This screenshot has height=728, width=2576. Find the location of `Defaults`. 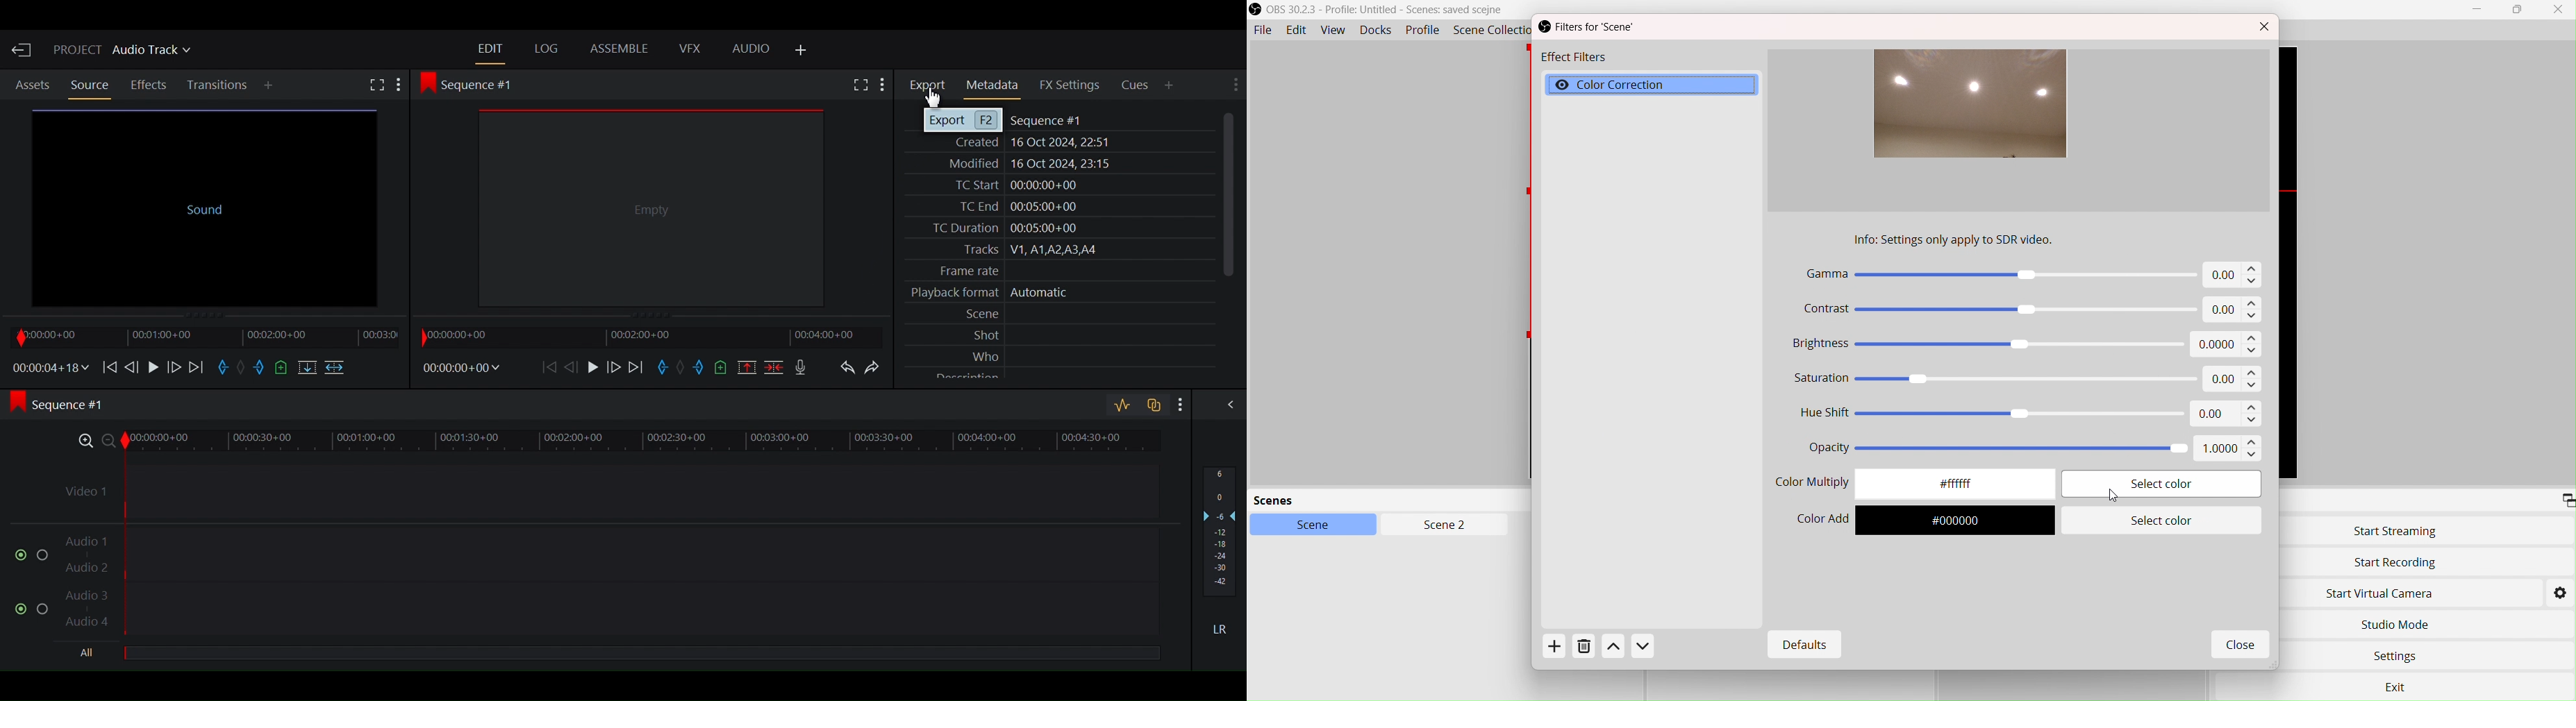

Defaults is located at coordinates (1801, 645).